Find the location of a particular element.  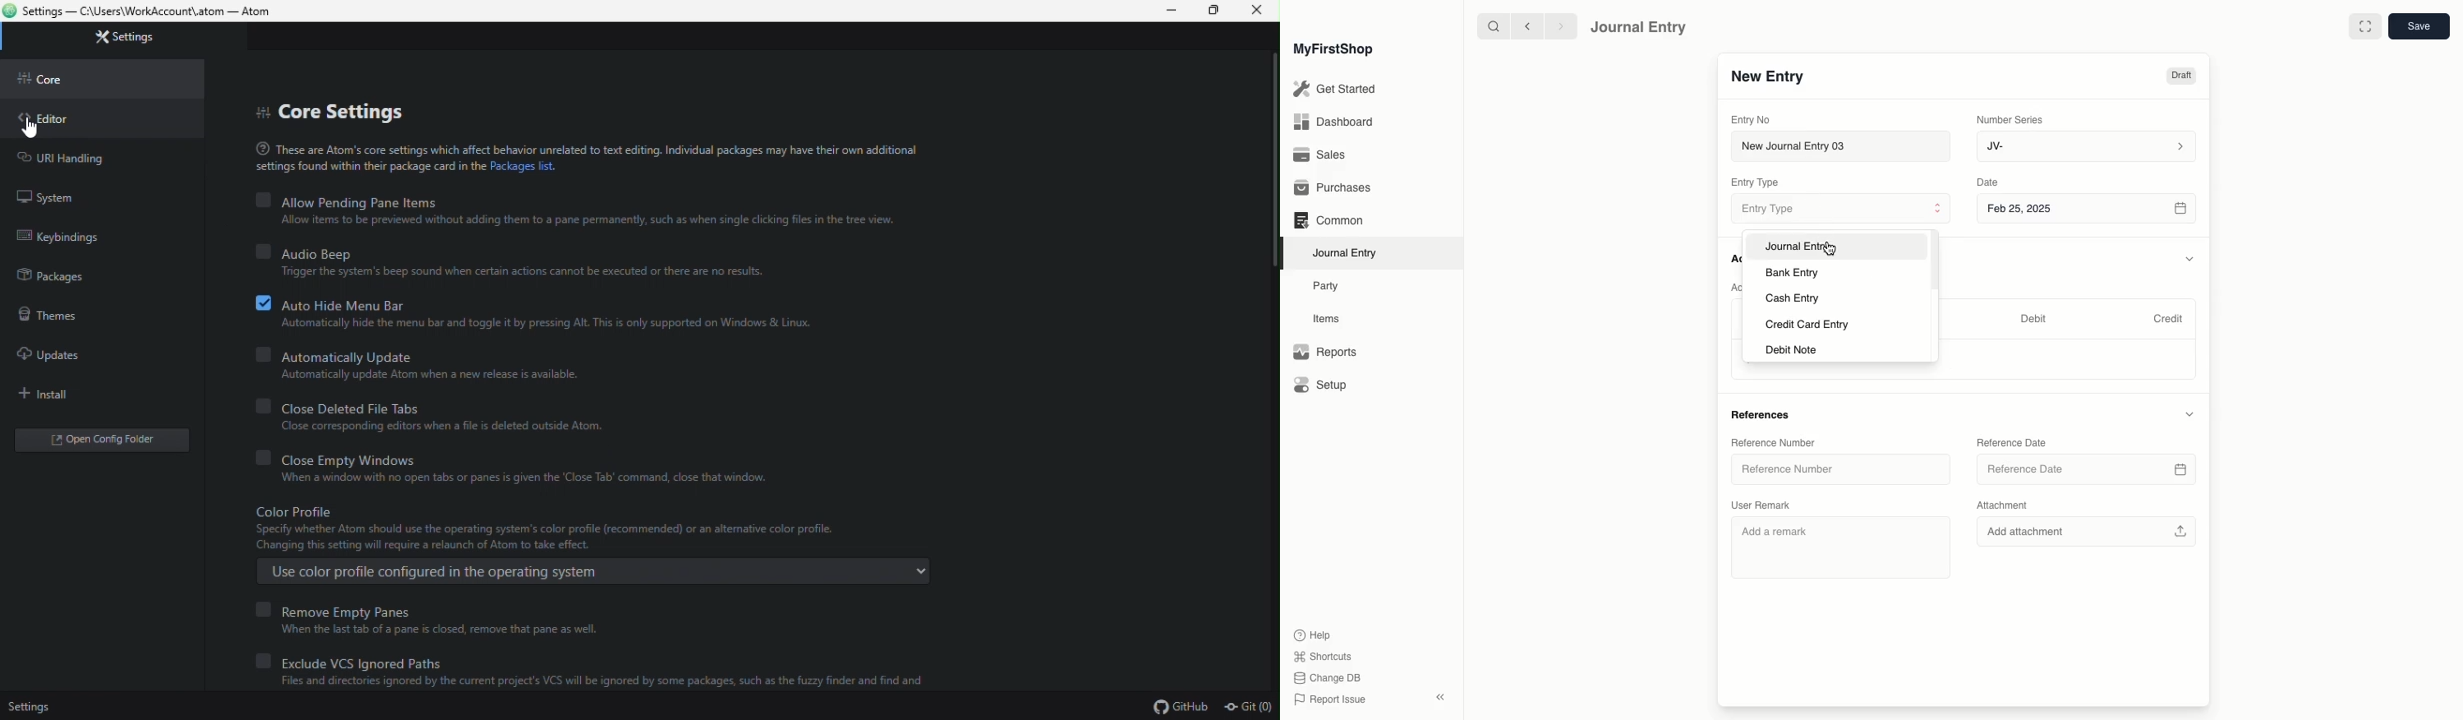

Bank Entry is located at coordinates (1792, 272).